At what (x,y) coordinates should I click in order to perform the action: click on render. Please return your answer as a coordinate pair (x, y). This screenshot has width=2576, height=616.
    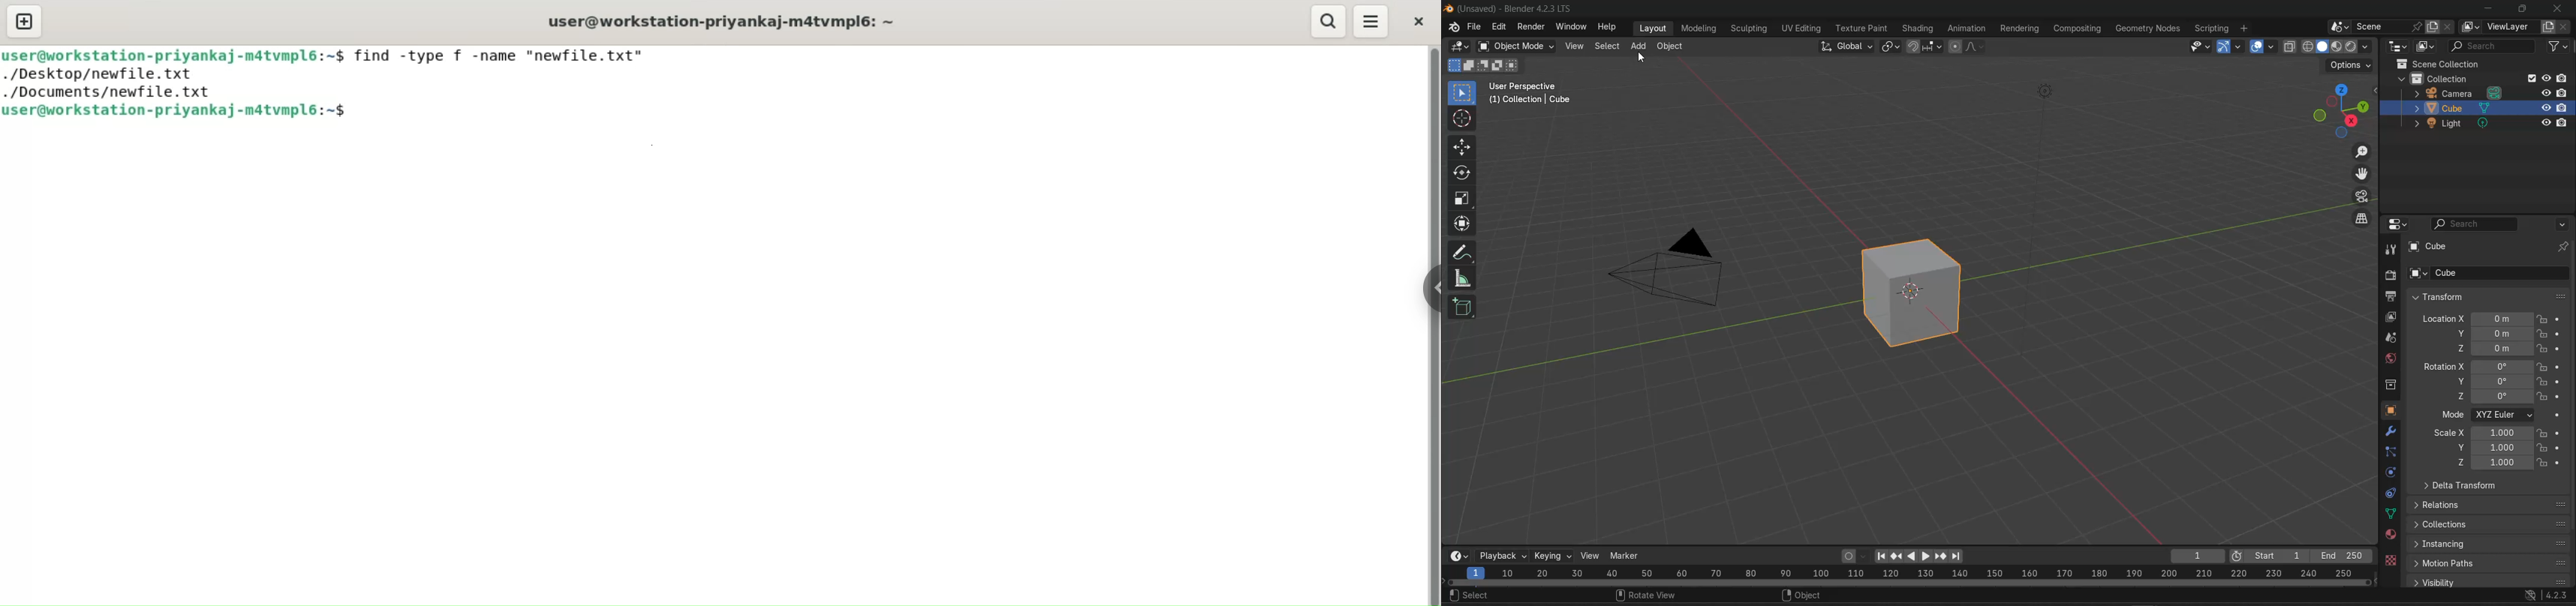
    Looking at the image, I should click on (1529, 27).